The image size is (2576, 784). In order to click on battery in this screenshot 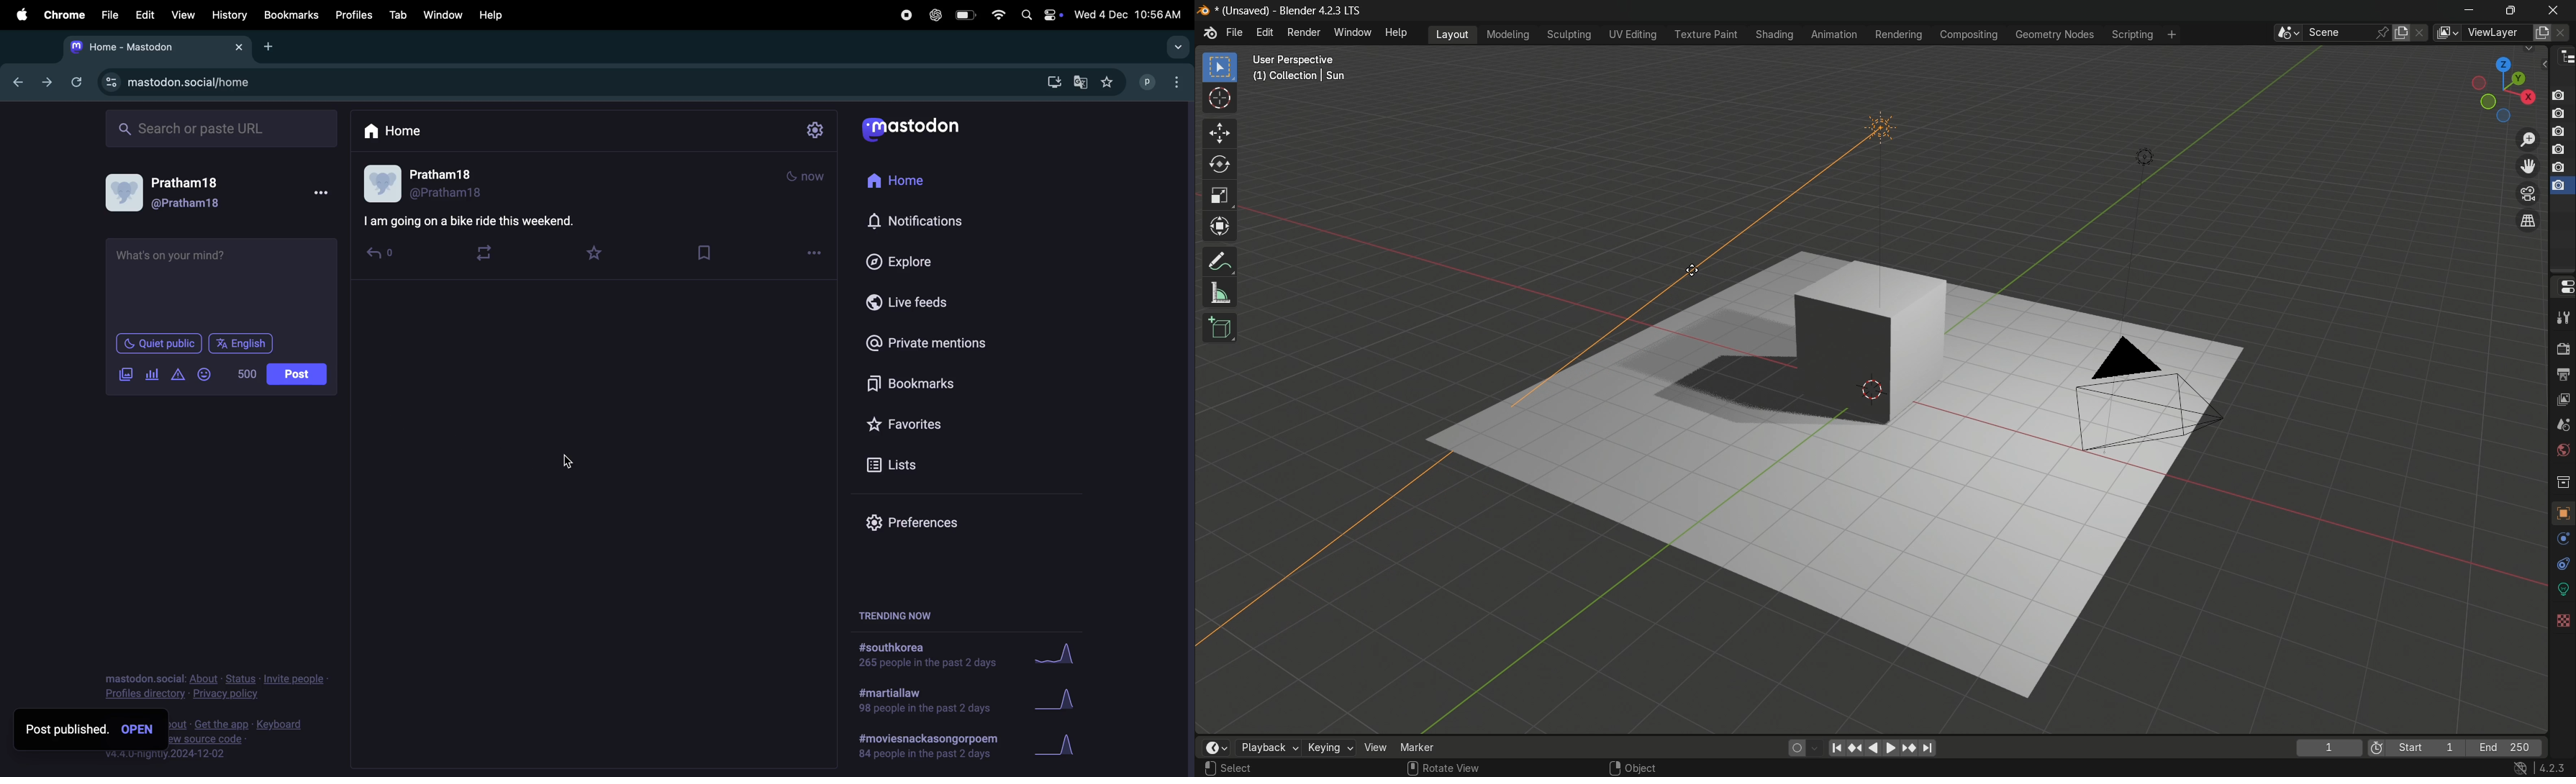, I will do `click(962, 14)`.